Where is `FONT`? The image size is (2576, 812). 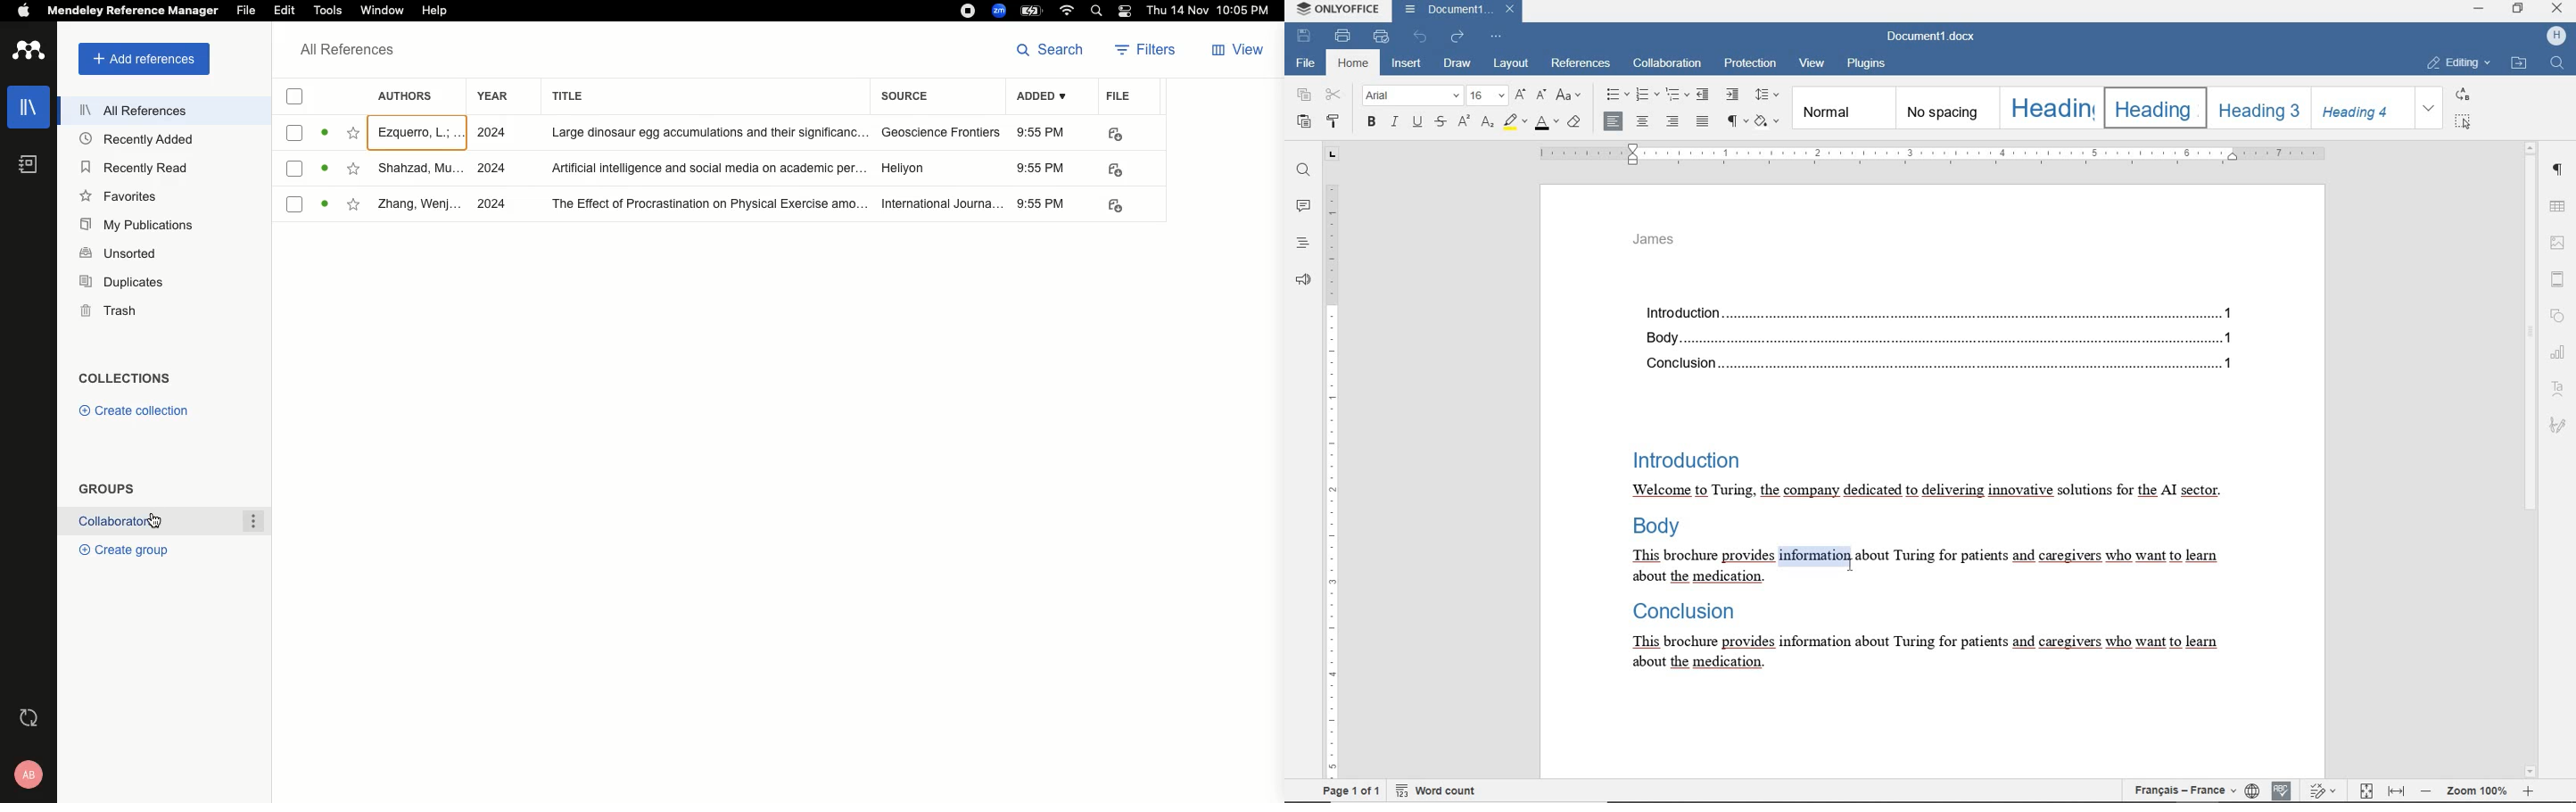
FONT is located at coordinates (1414, 96).